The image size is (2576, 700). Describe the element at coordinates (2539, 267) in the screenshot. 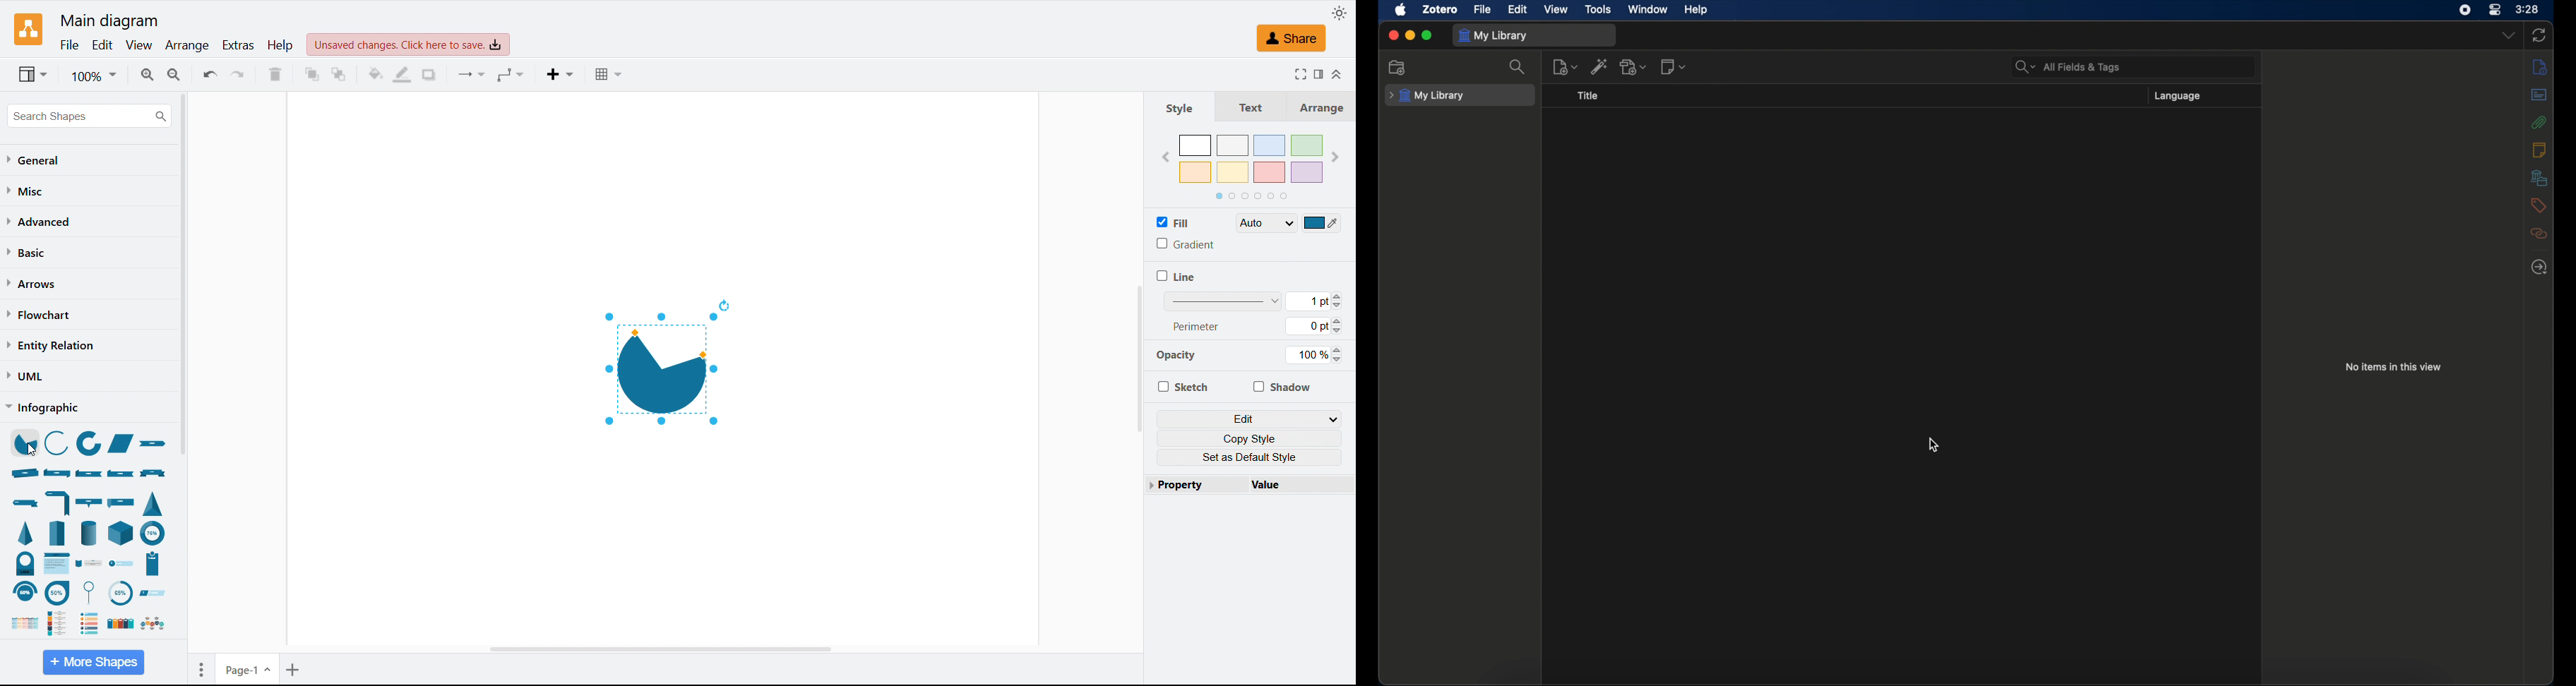

I see `locate` at that location.